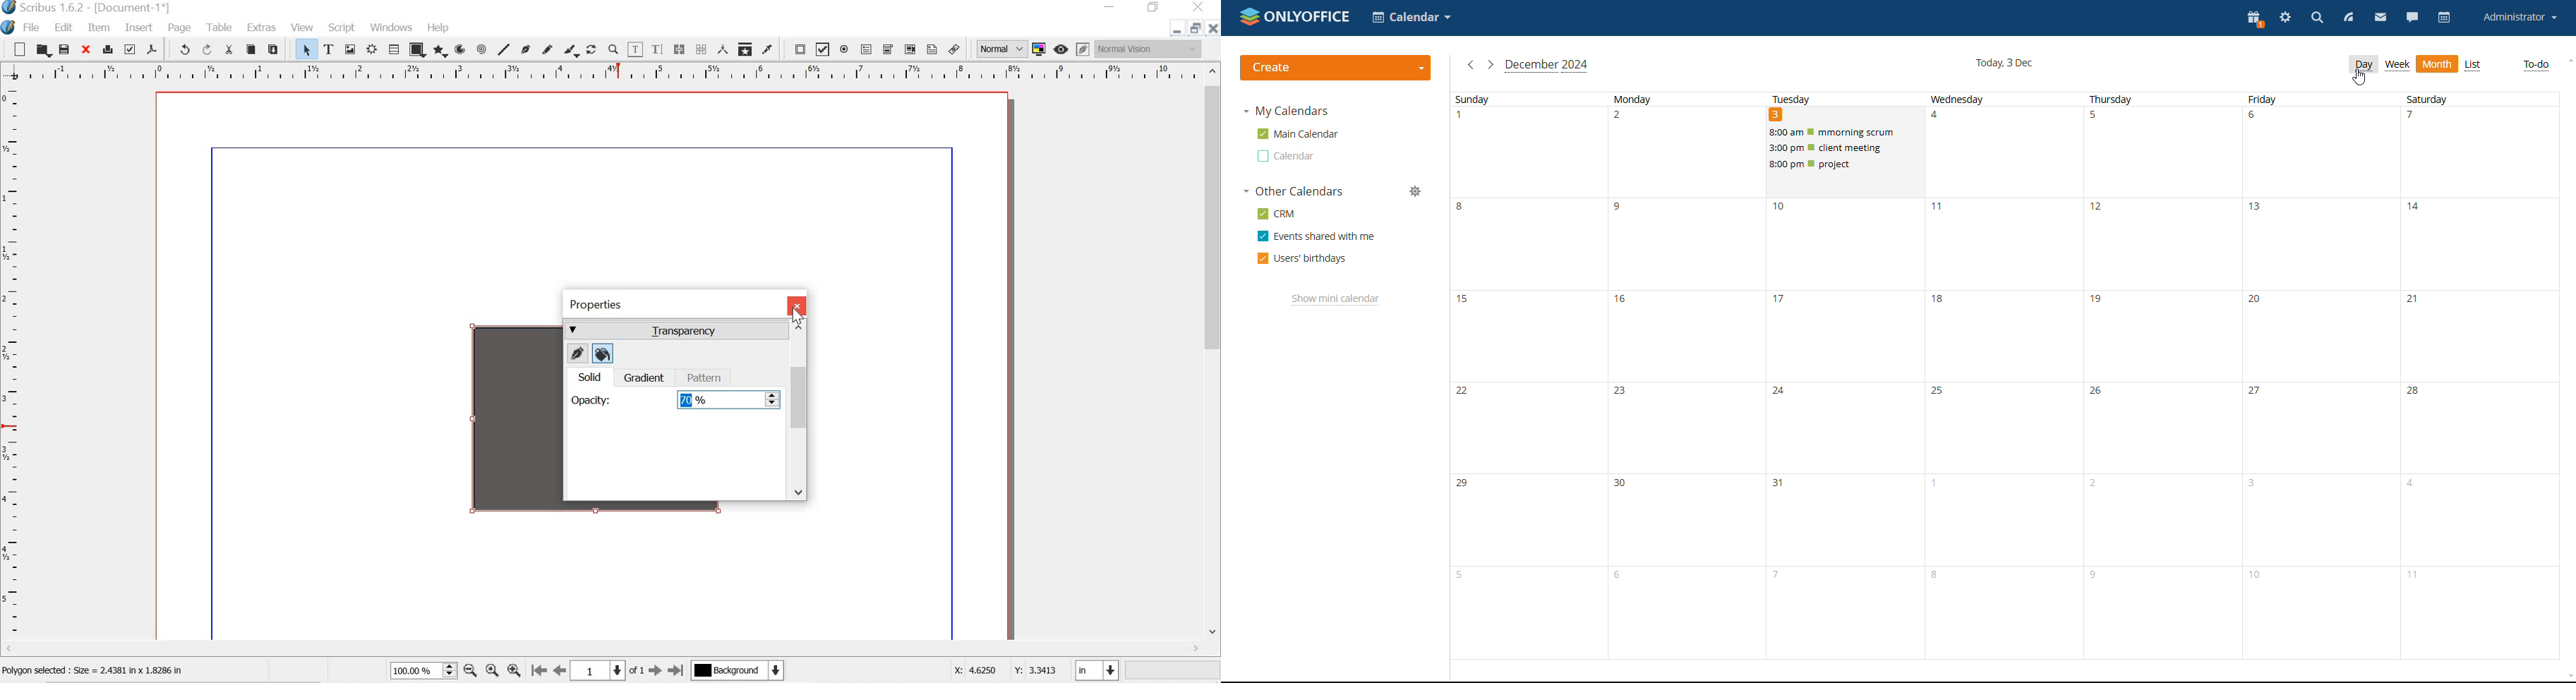  I want to click on shape, so click(417, 50).